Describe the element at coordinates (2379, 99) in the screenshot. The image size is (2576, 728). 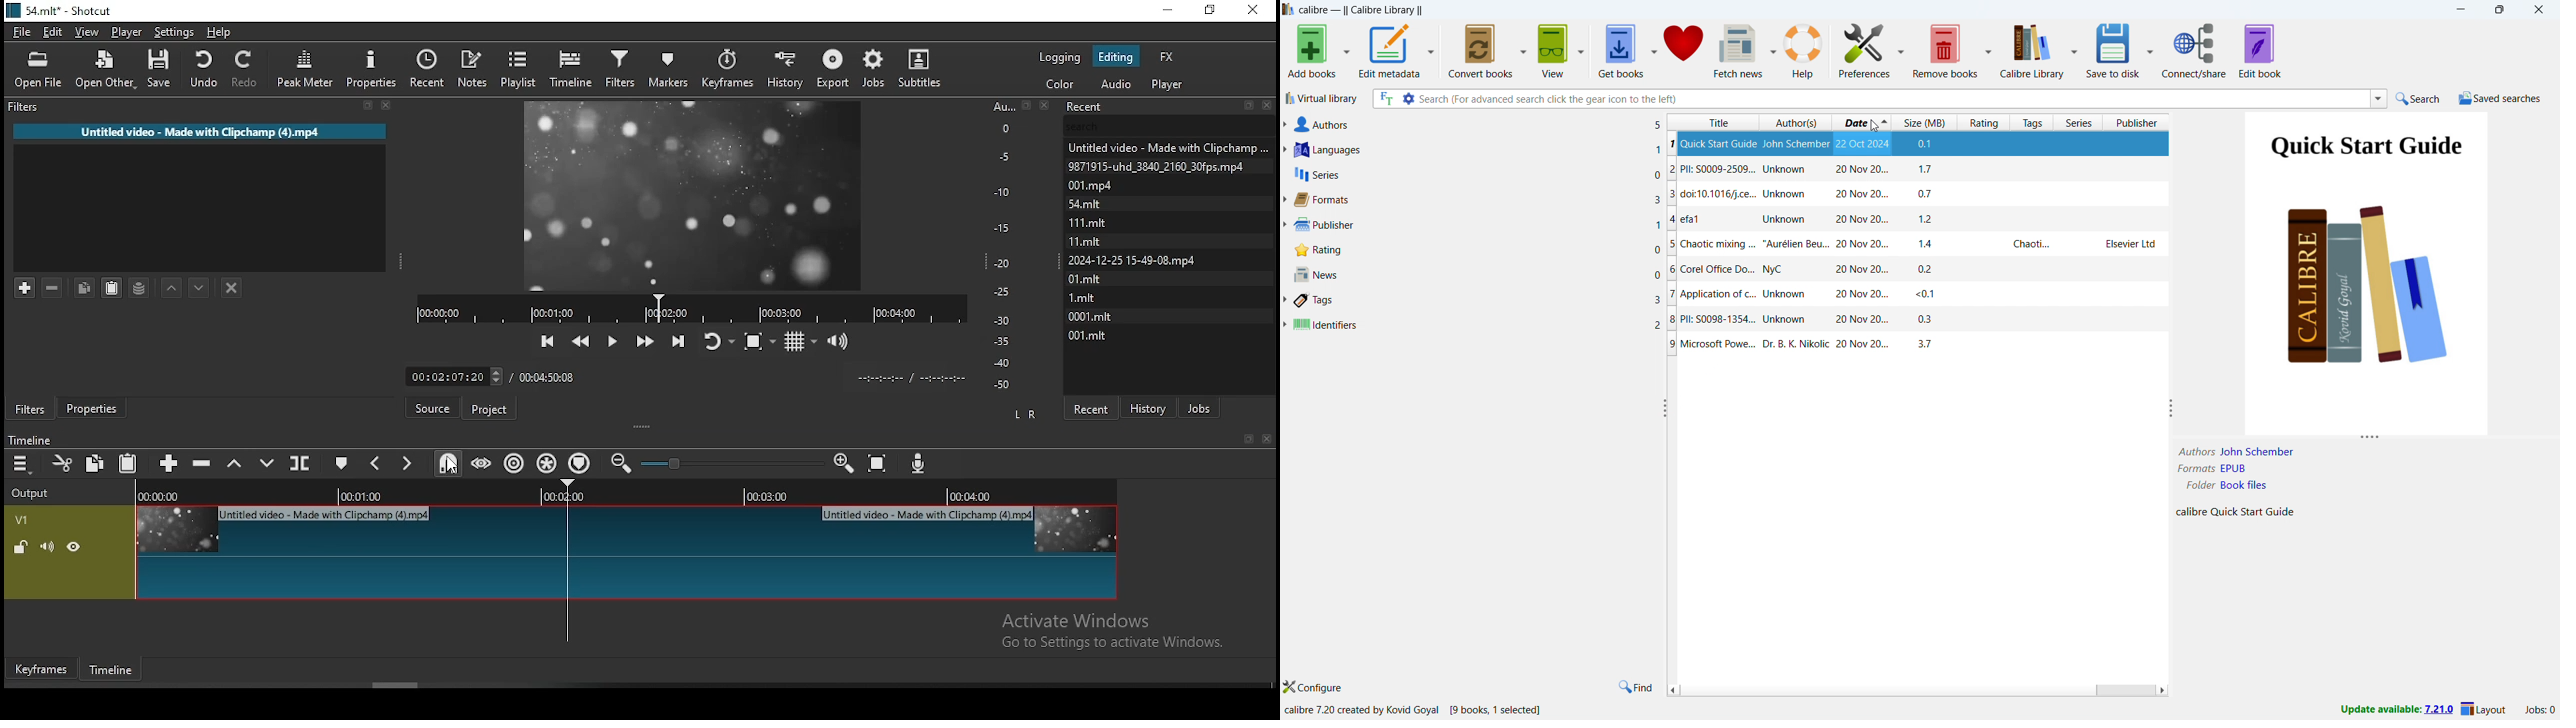
I see `search history` at that location.